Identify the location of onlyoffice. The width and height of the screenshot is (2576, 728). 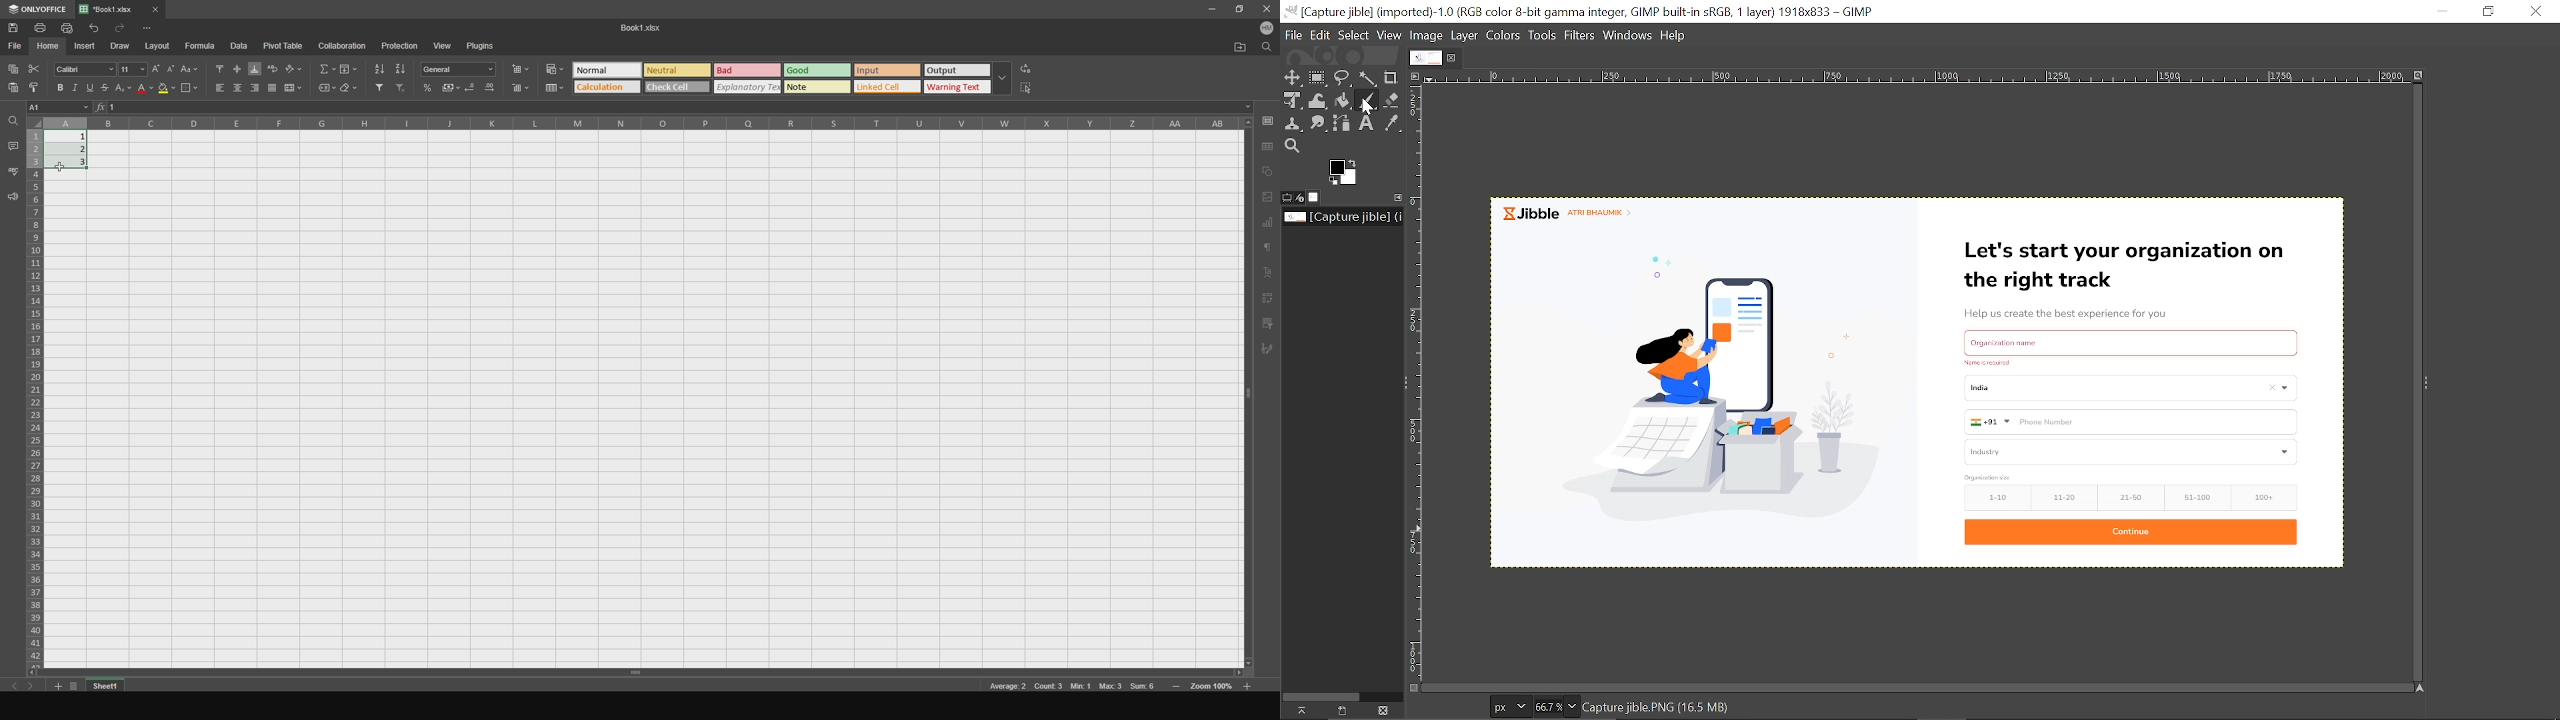
(37, 10).